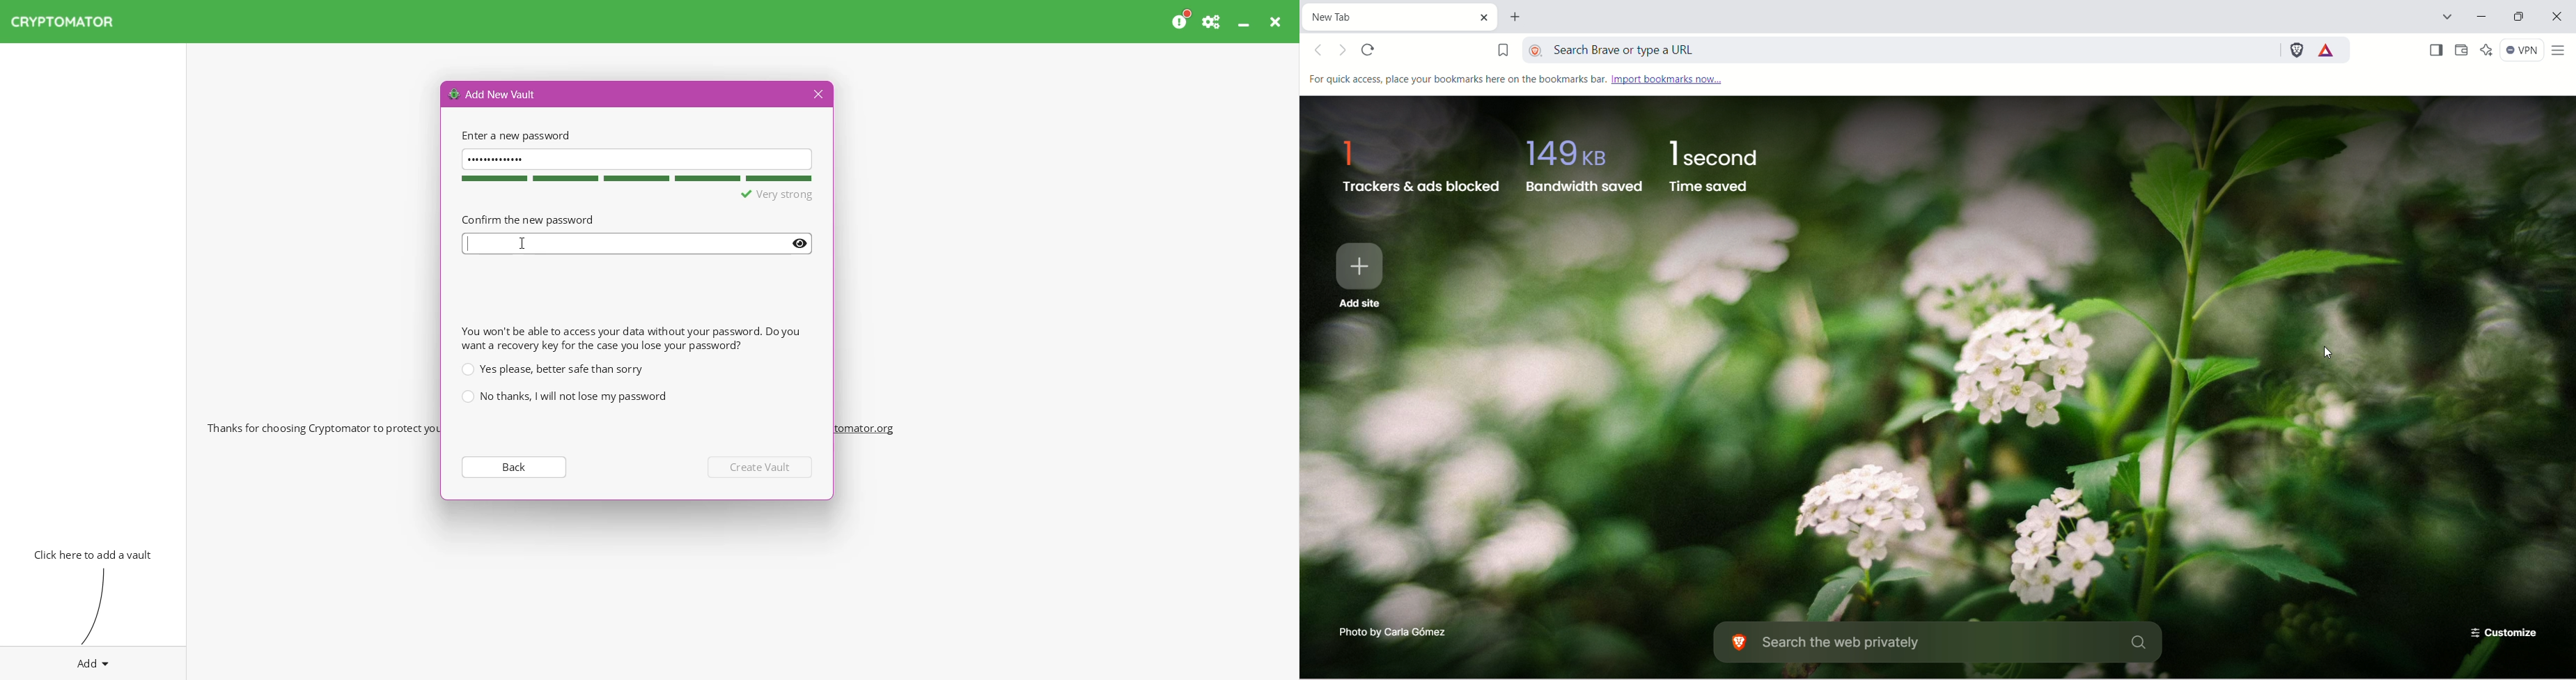  Describe the element at coordinates (816, 95) in the screenshot. I see `Close` at that location.